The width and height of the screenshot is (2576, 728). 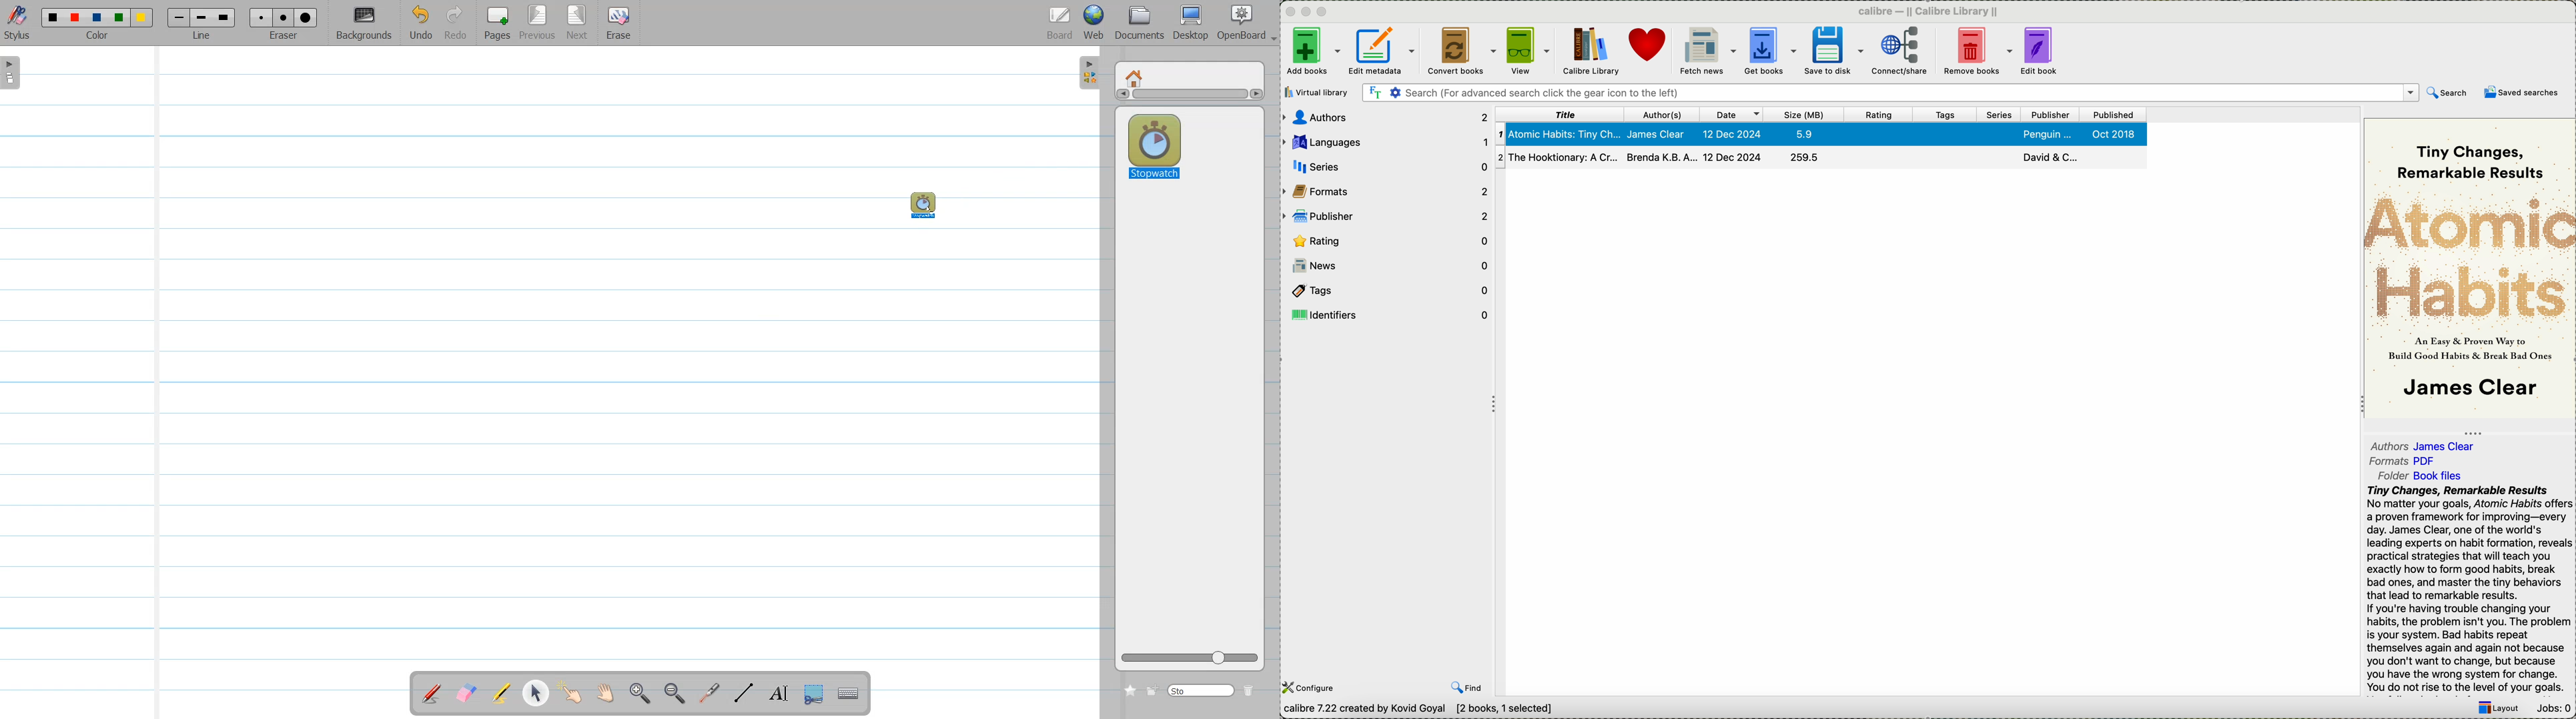 I want to click on Capture part of the Screen, so click(x=816, y=694).